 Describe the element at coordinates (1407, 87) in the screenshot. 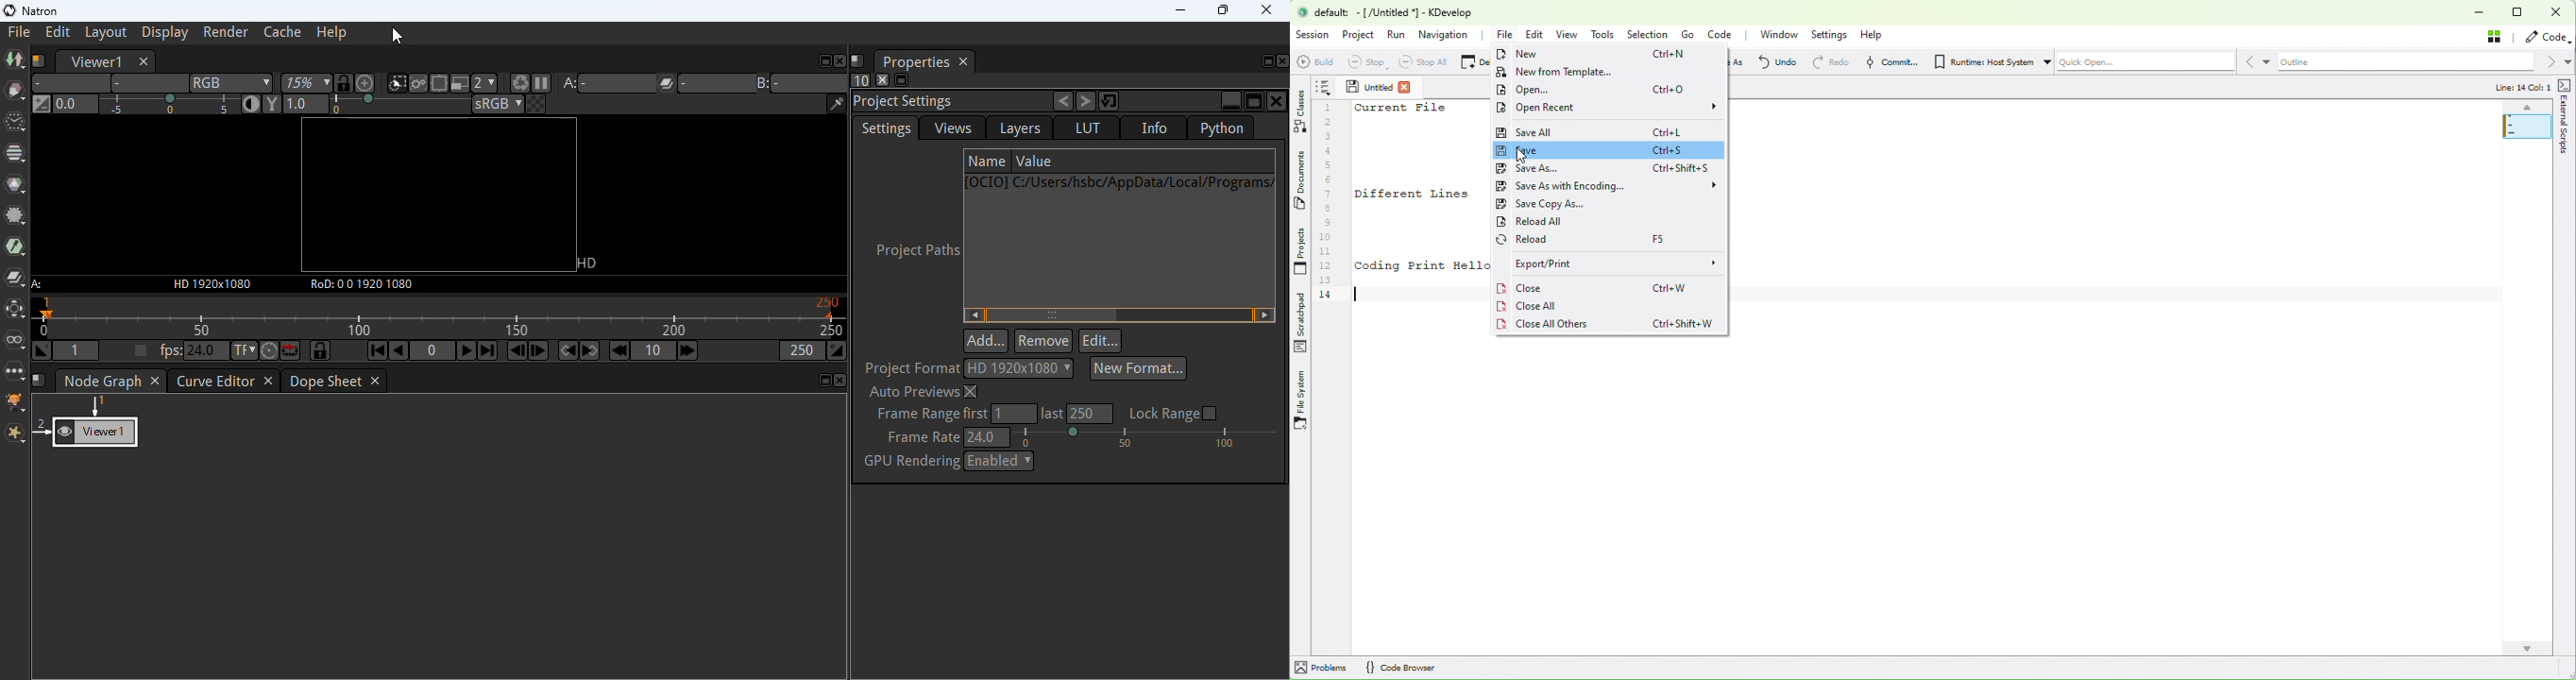

I see `close tab` at that location.